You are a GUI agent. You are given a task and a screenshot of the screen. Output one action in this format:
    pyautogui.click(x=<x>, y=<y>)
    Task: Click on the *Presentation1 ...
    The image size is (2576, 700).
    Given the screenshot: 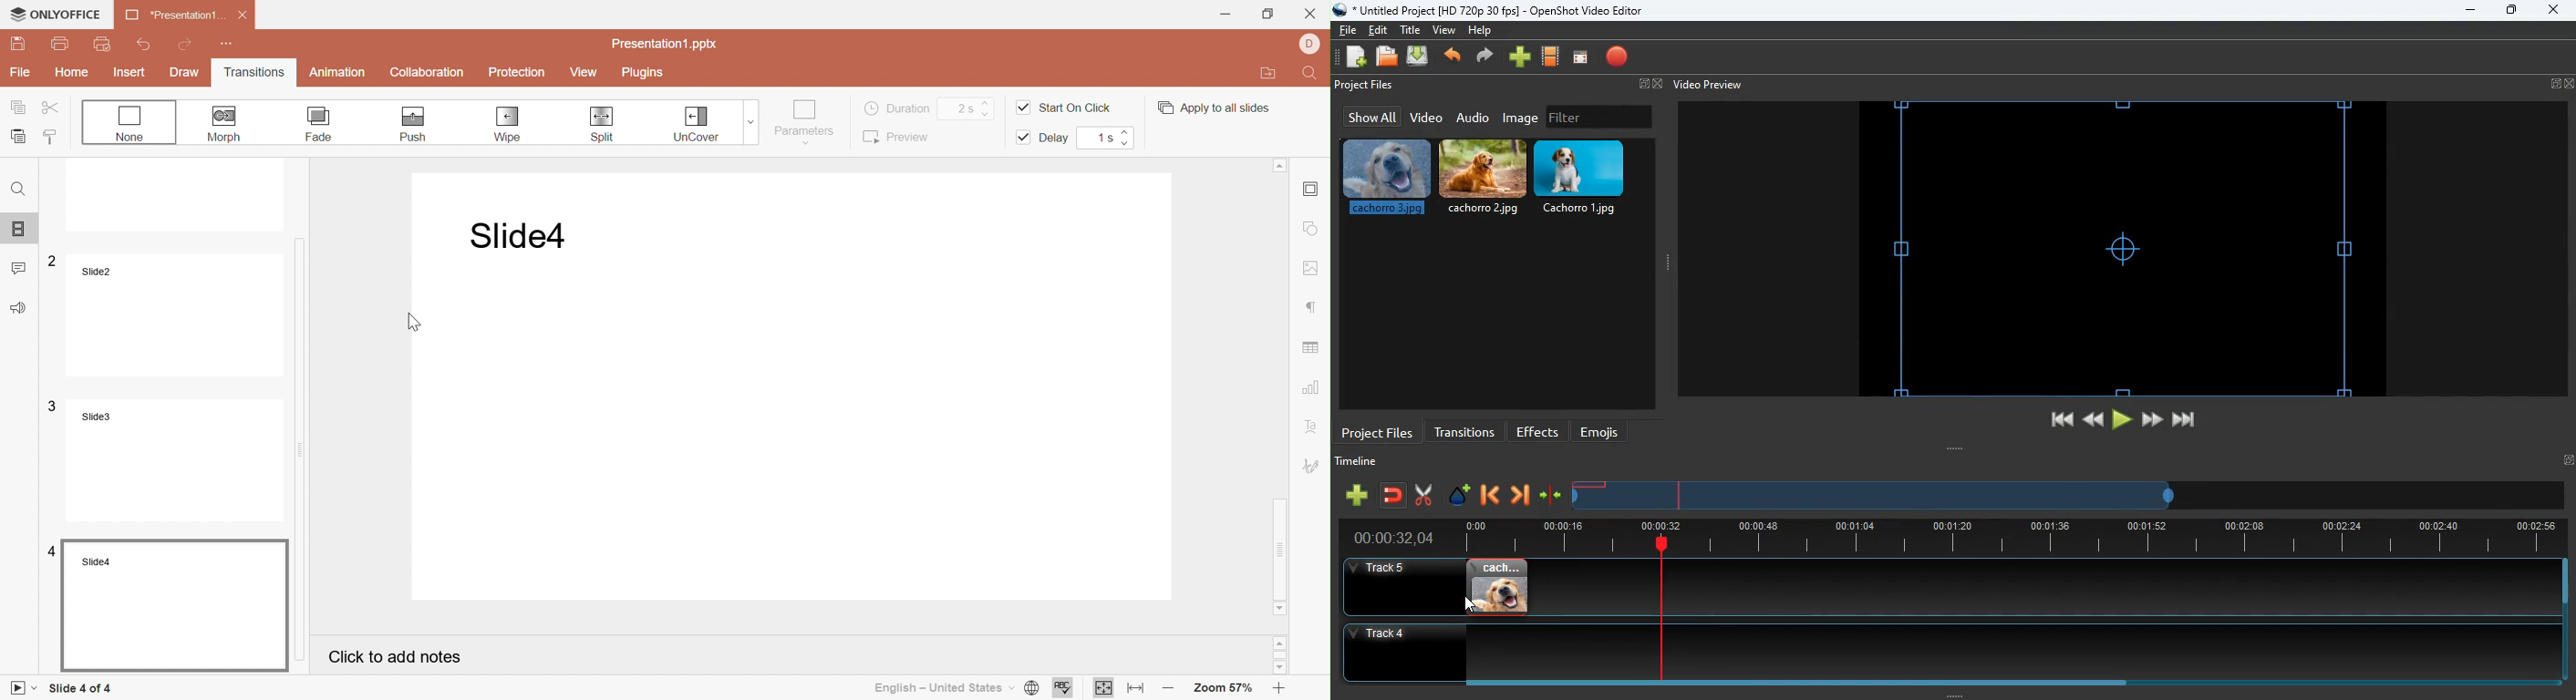 What is the action you would take?
    pyautogui.click(x=173, y=16)
    